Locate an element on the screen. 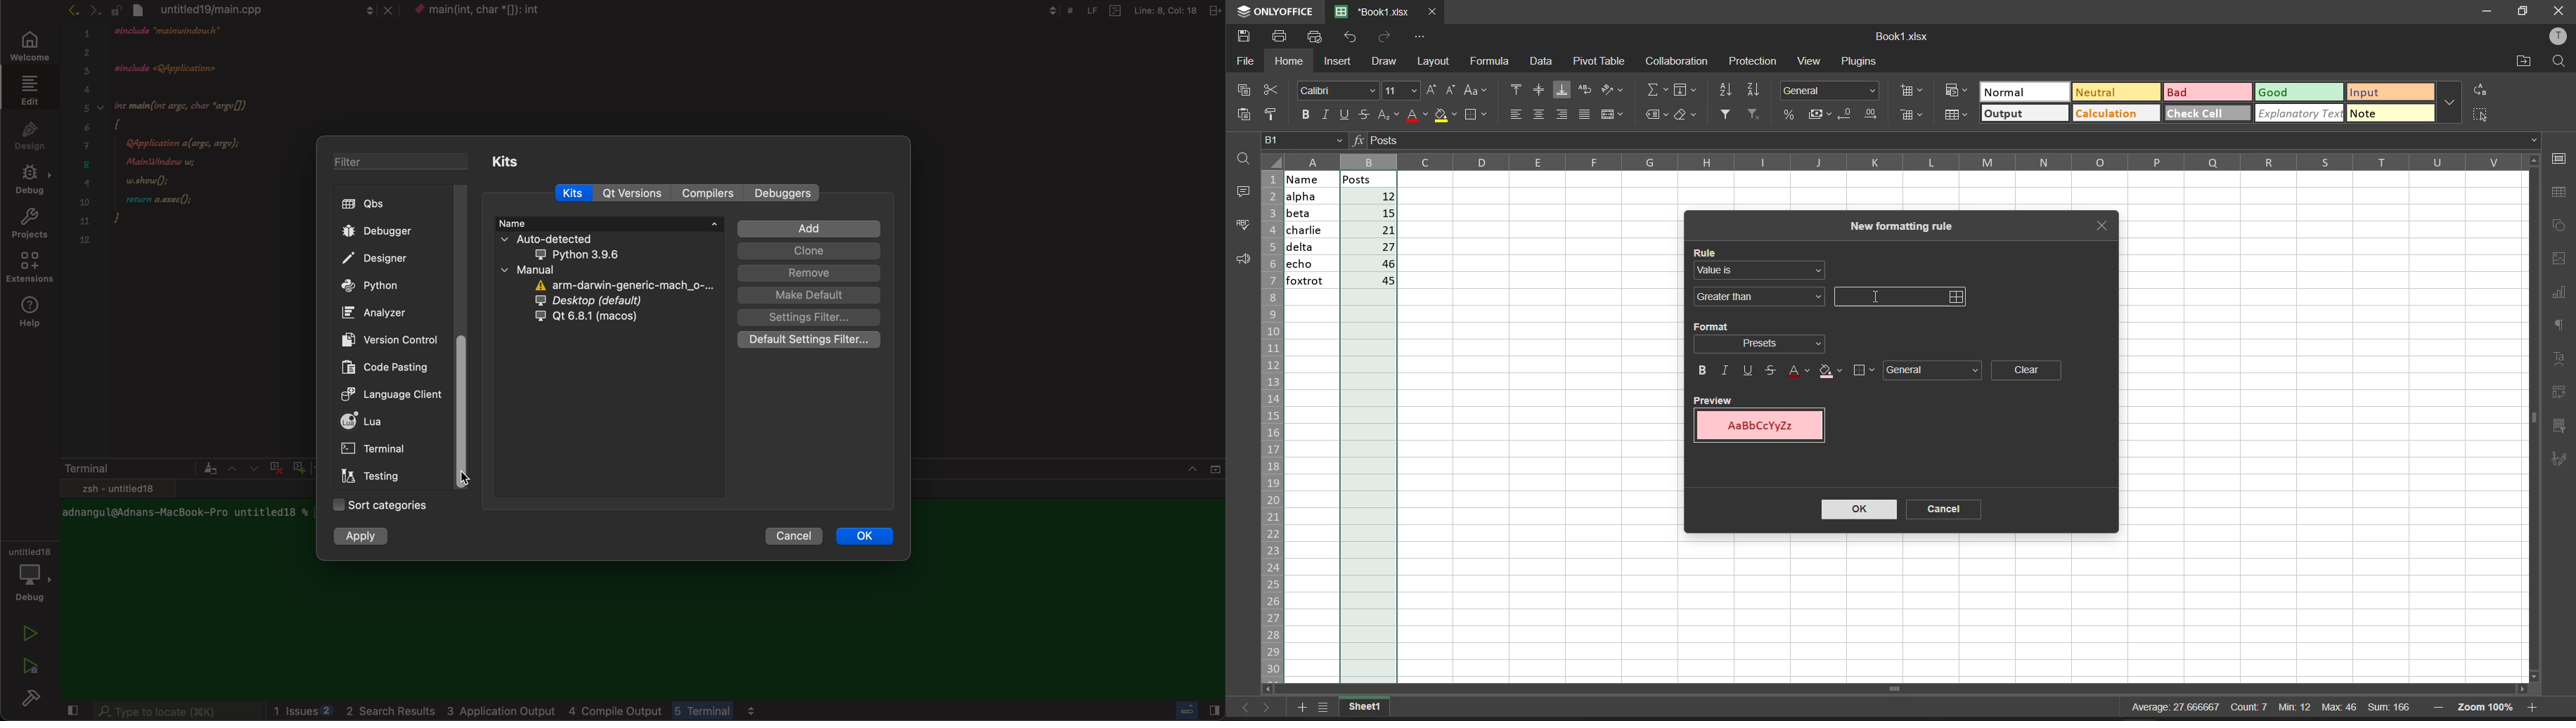 This screenshot has width=2576, height=728. collaboration is located at coordinates (1677, 61).